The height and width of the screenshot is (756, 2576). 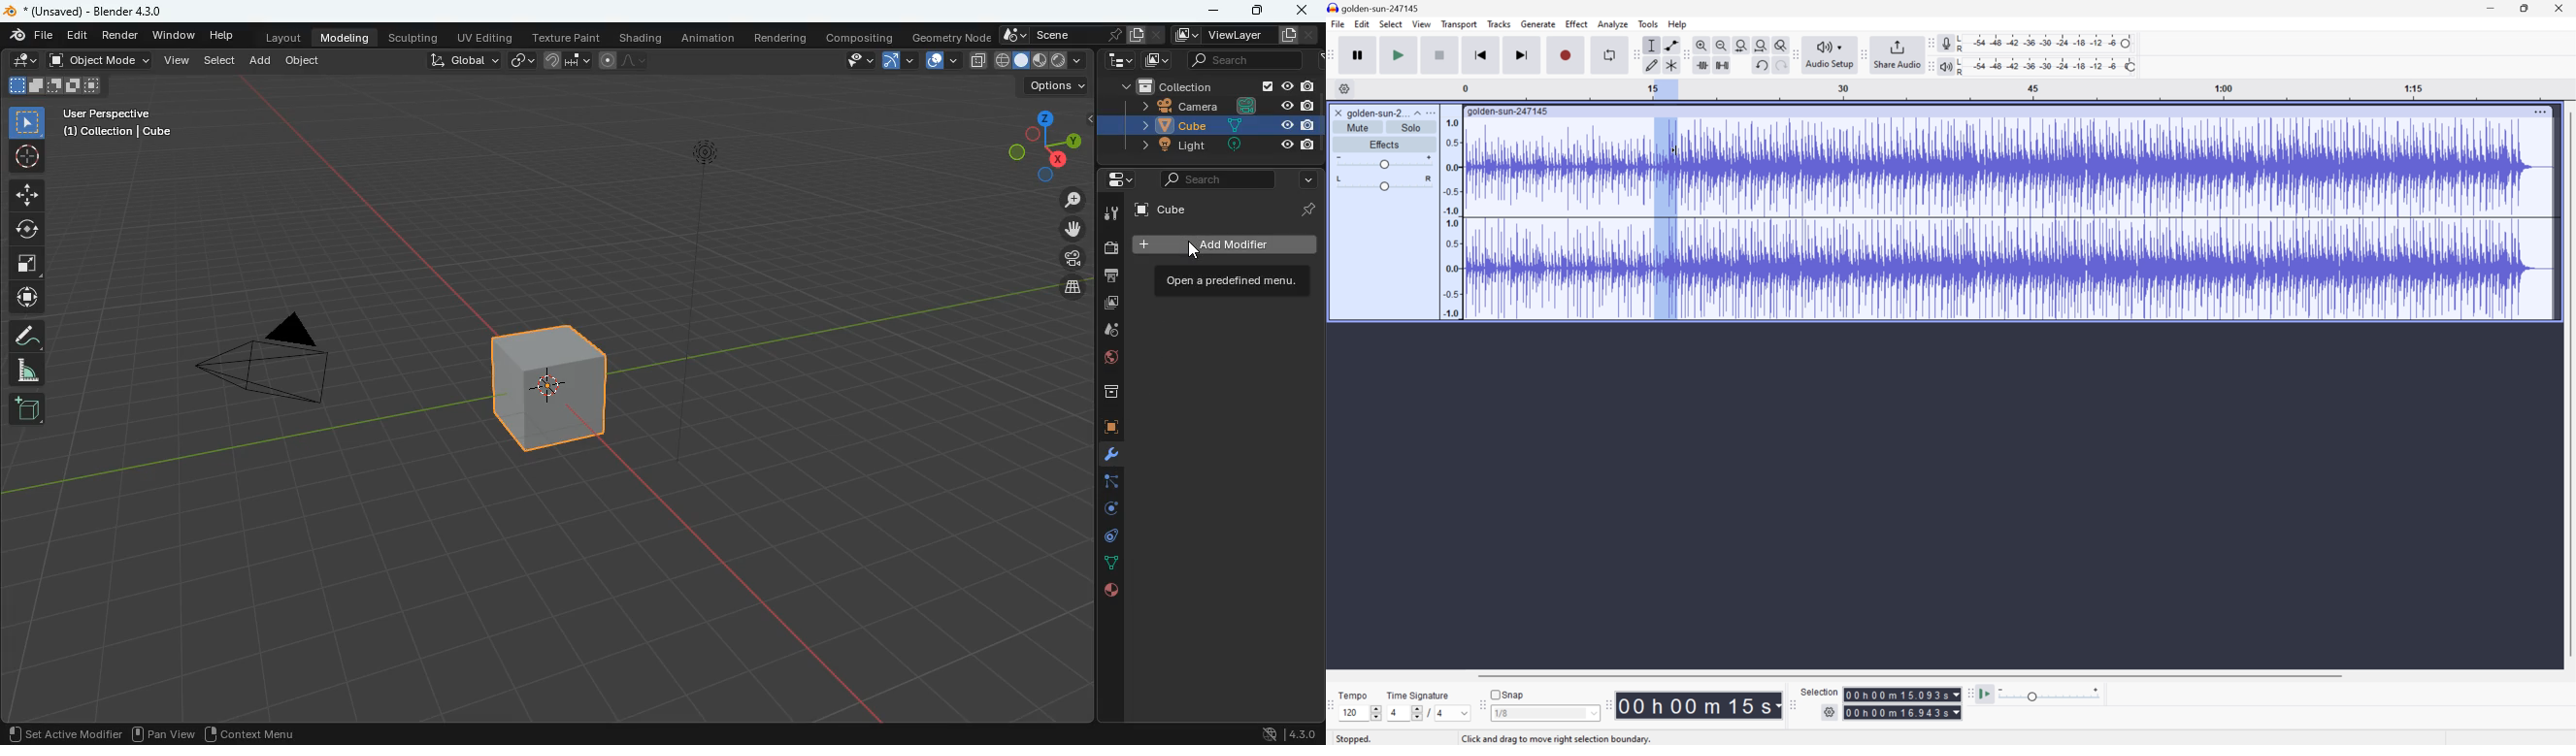 I want to click on edge, so click(x=1102, y=485).